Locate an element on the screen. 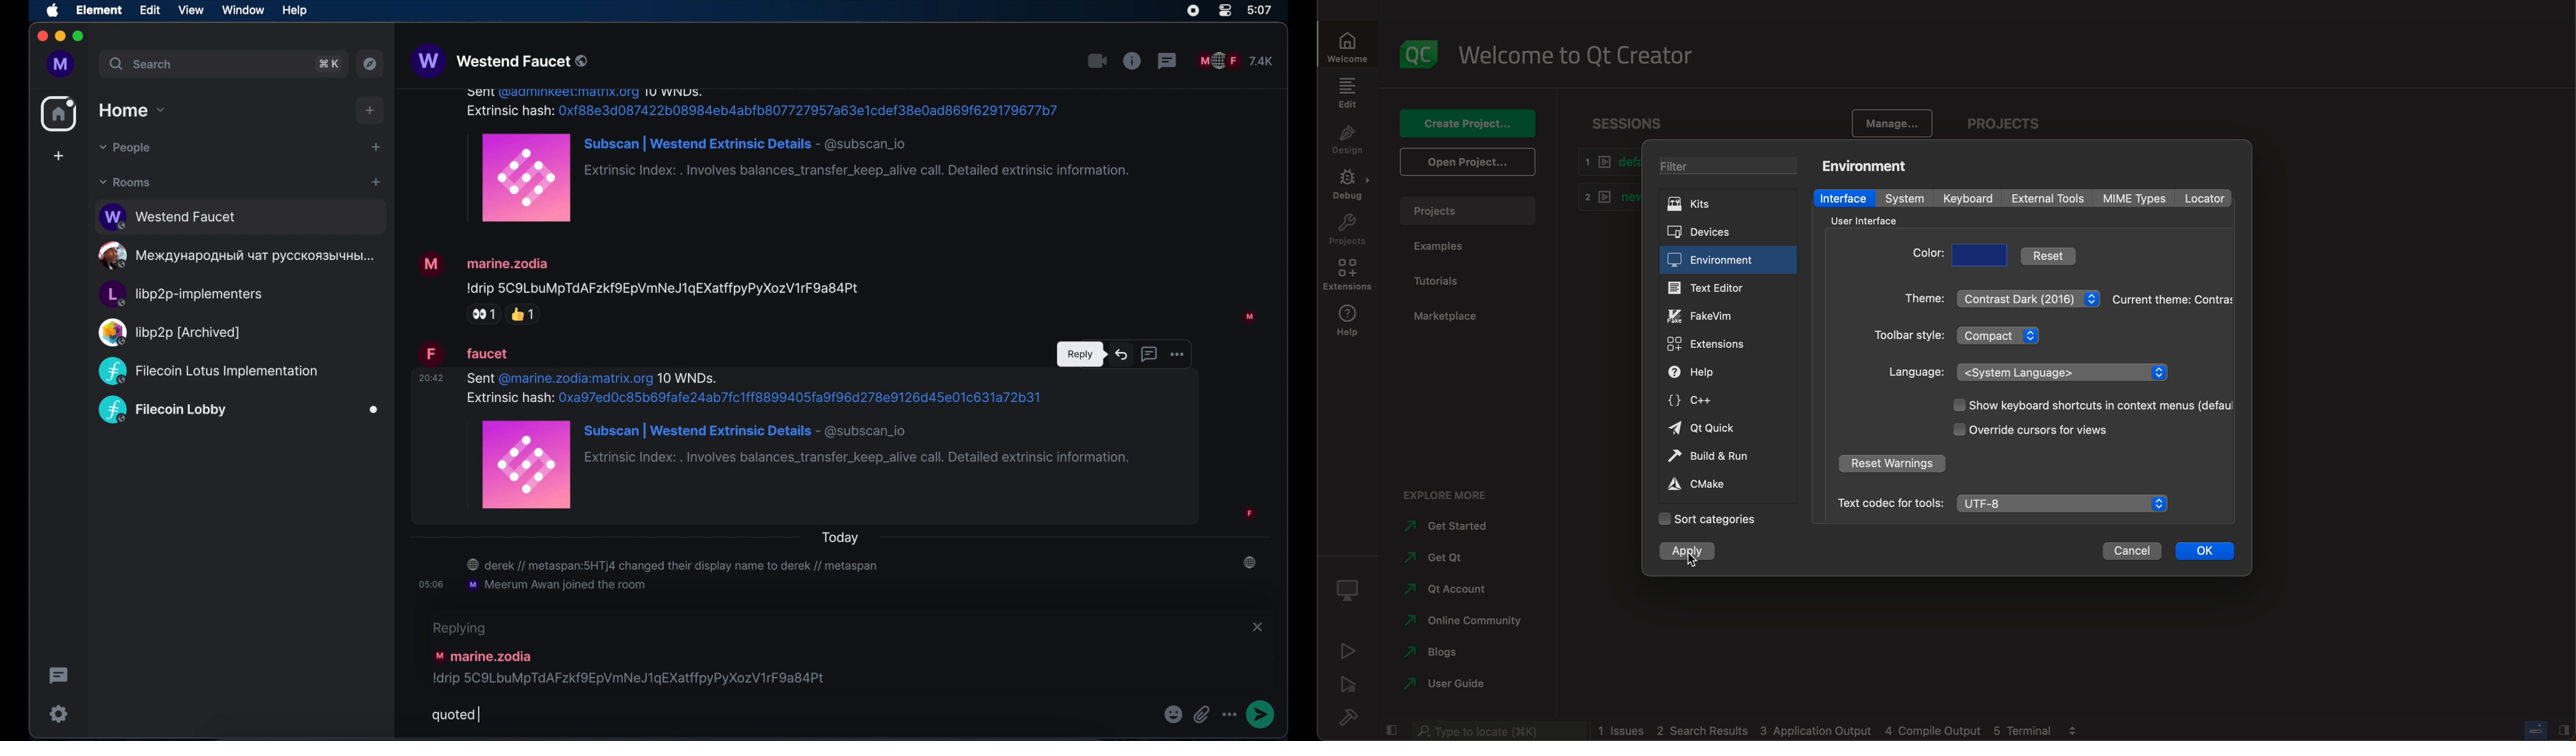 This screenshot has height=756, width=2576. time is located at coordinates (1261, 10).